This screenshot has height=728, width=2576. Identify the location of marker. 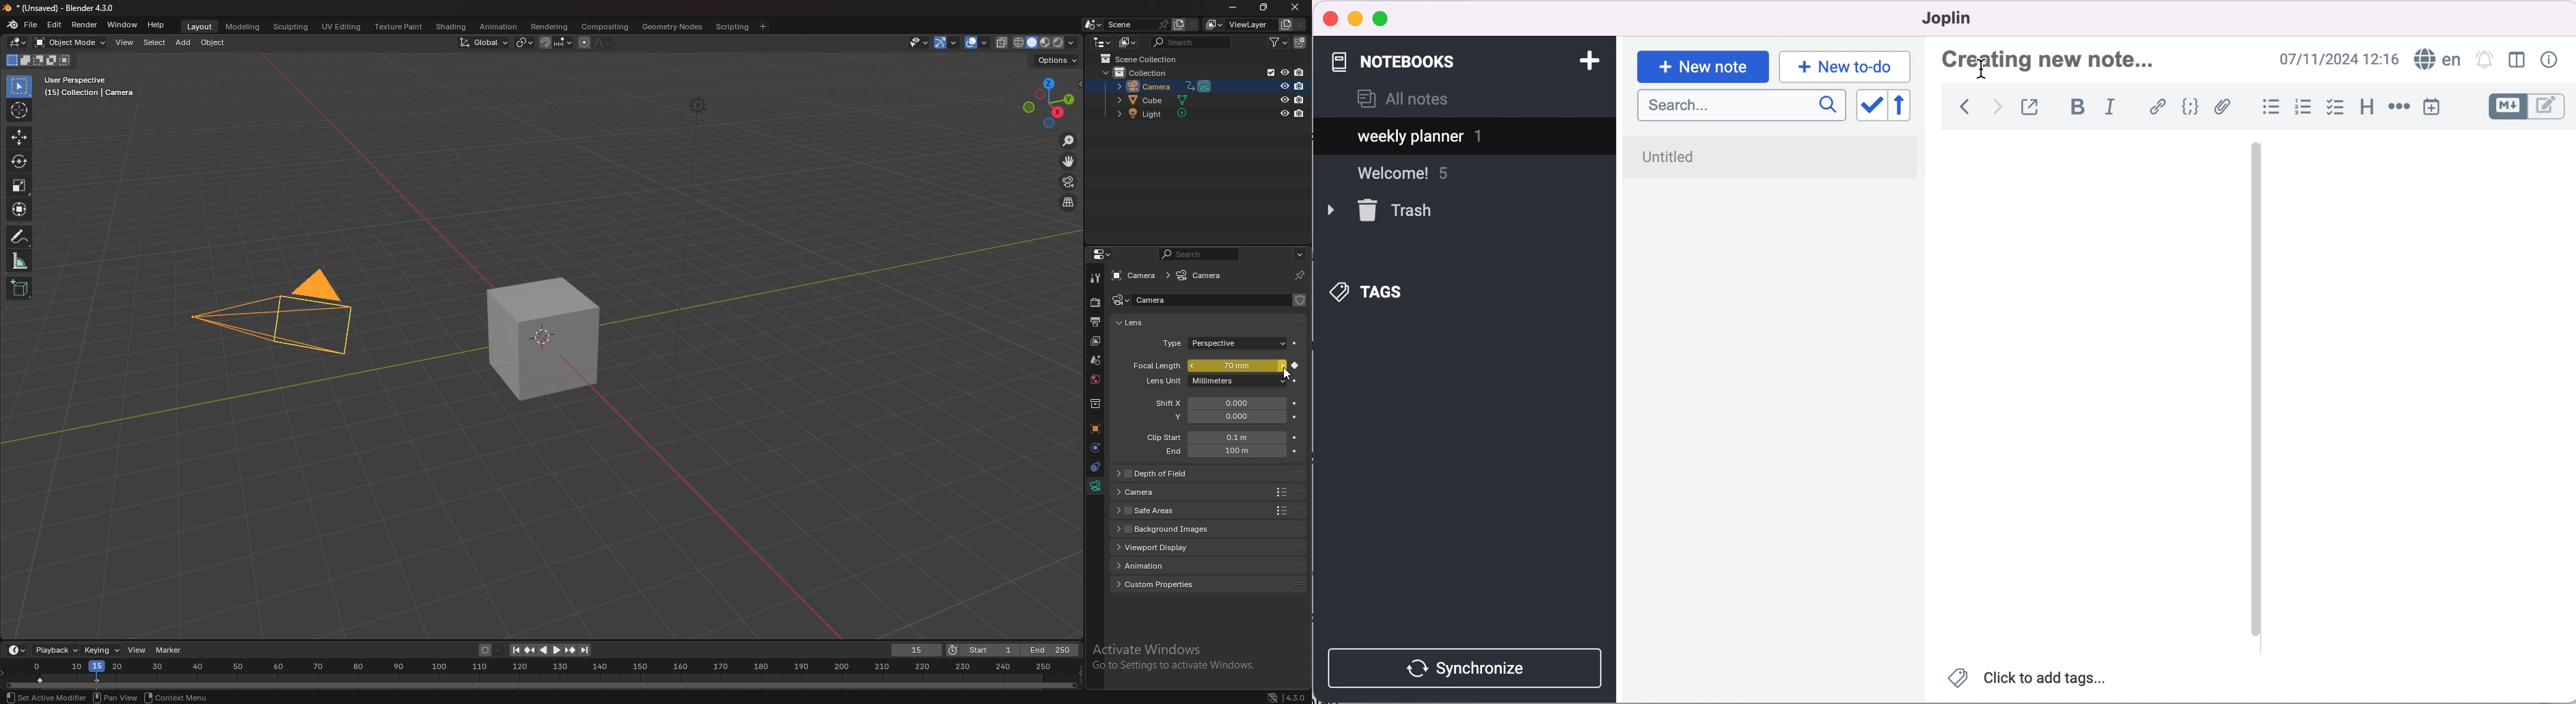
(170, 650).